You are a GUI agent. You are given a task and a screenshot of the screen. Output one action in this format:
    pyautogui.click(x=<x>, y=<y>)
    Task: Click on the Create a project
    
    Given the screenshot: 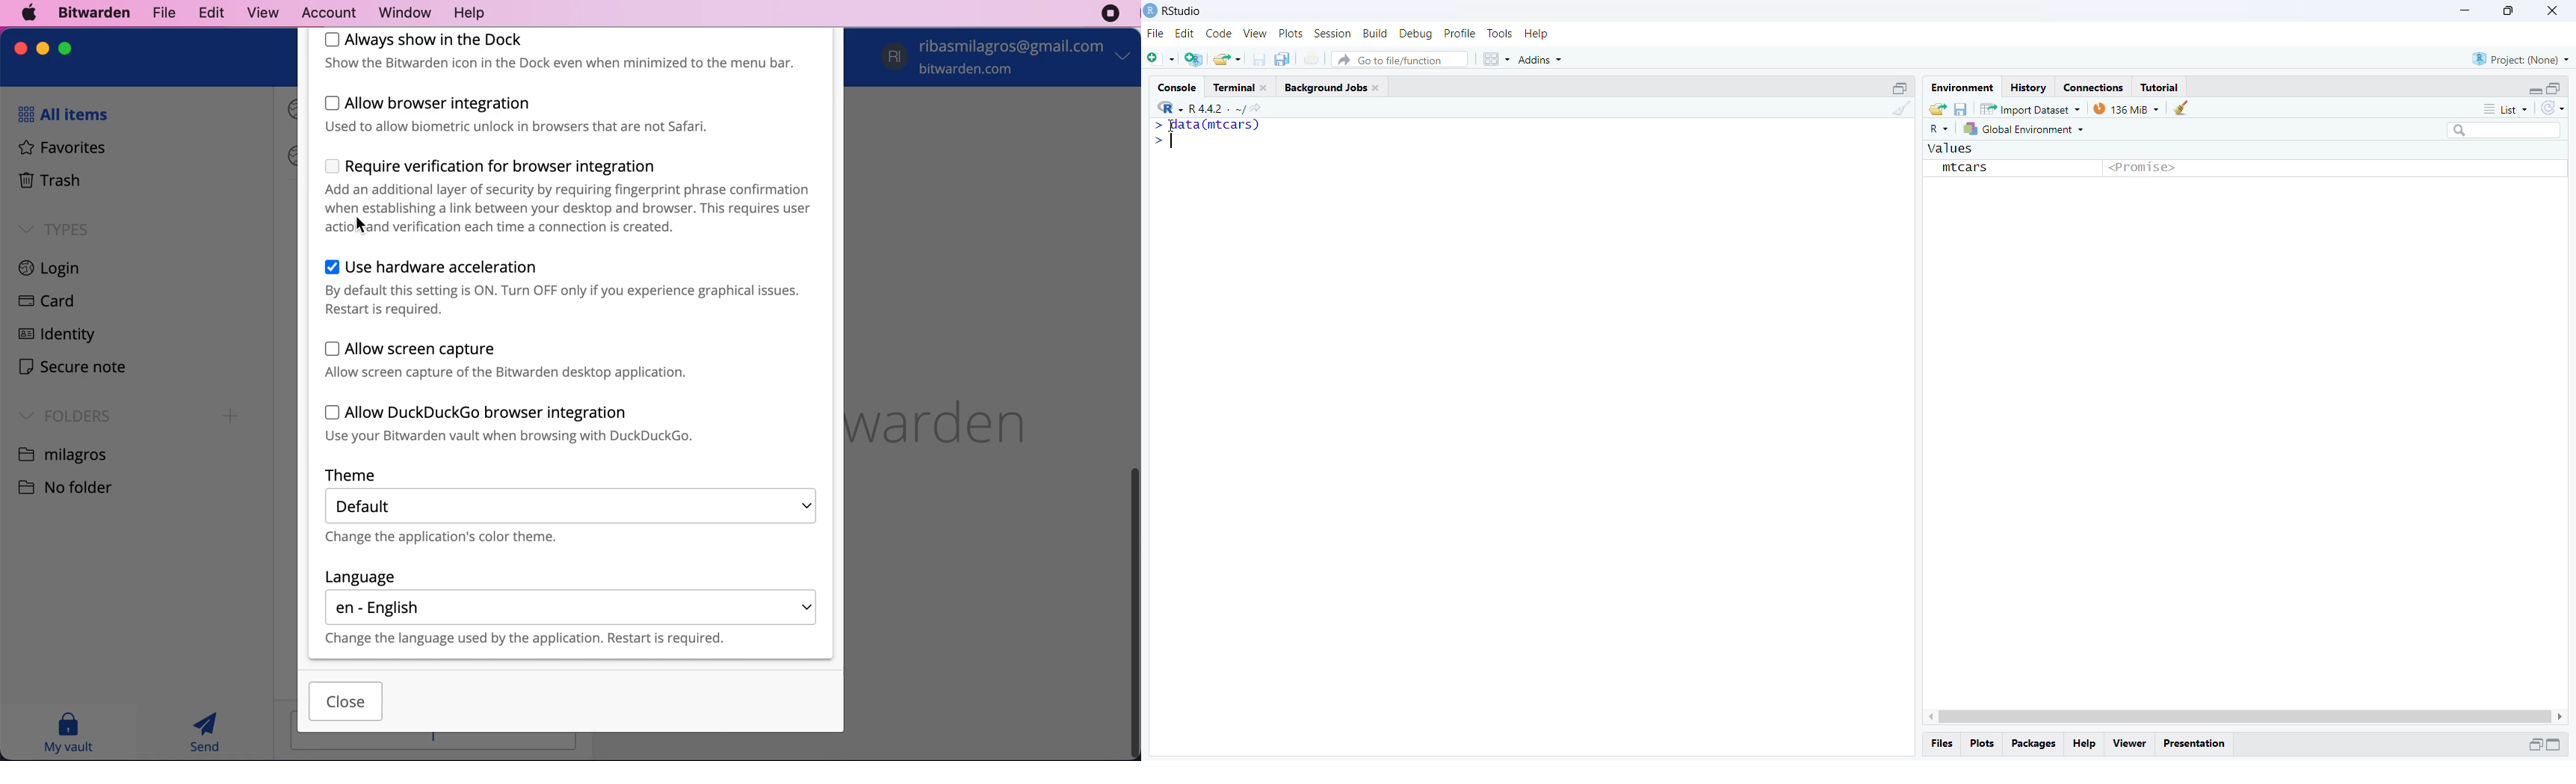 What is the action you would take?
    pyautogui.click(x=1194, y=58)
    